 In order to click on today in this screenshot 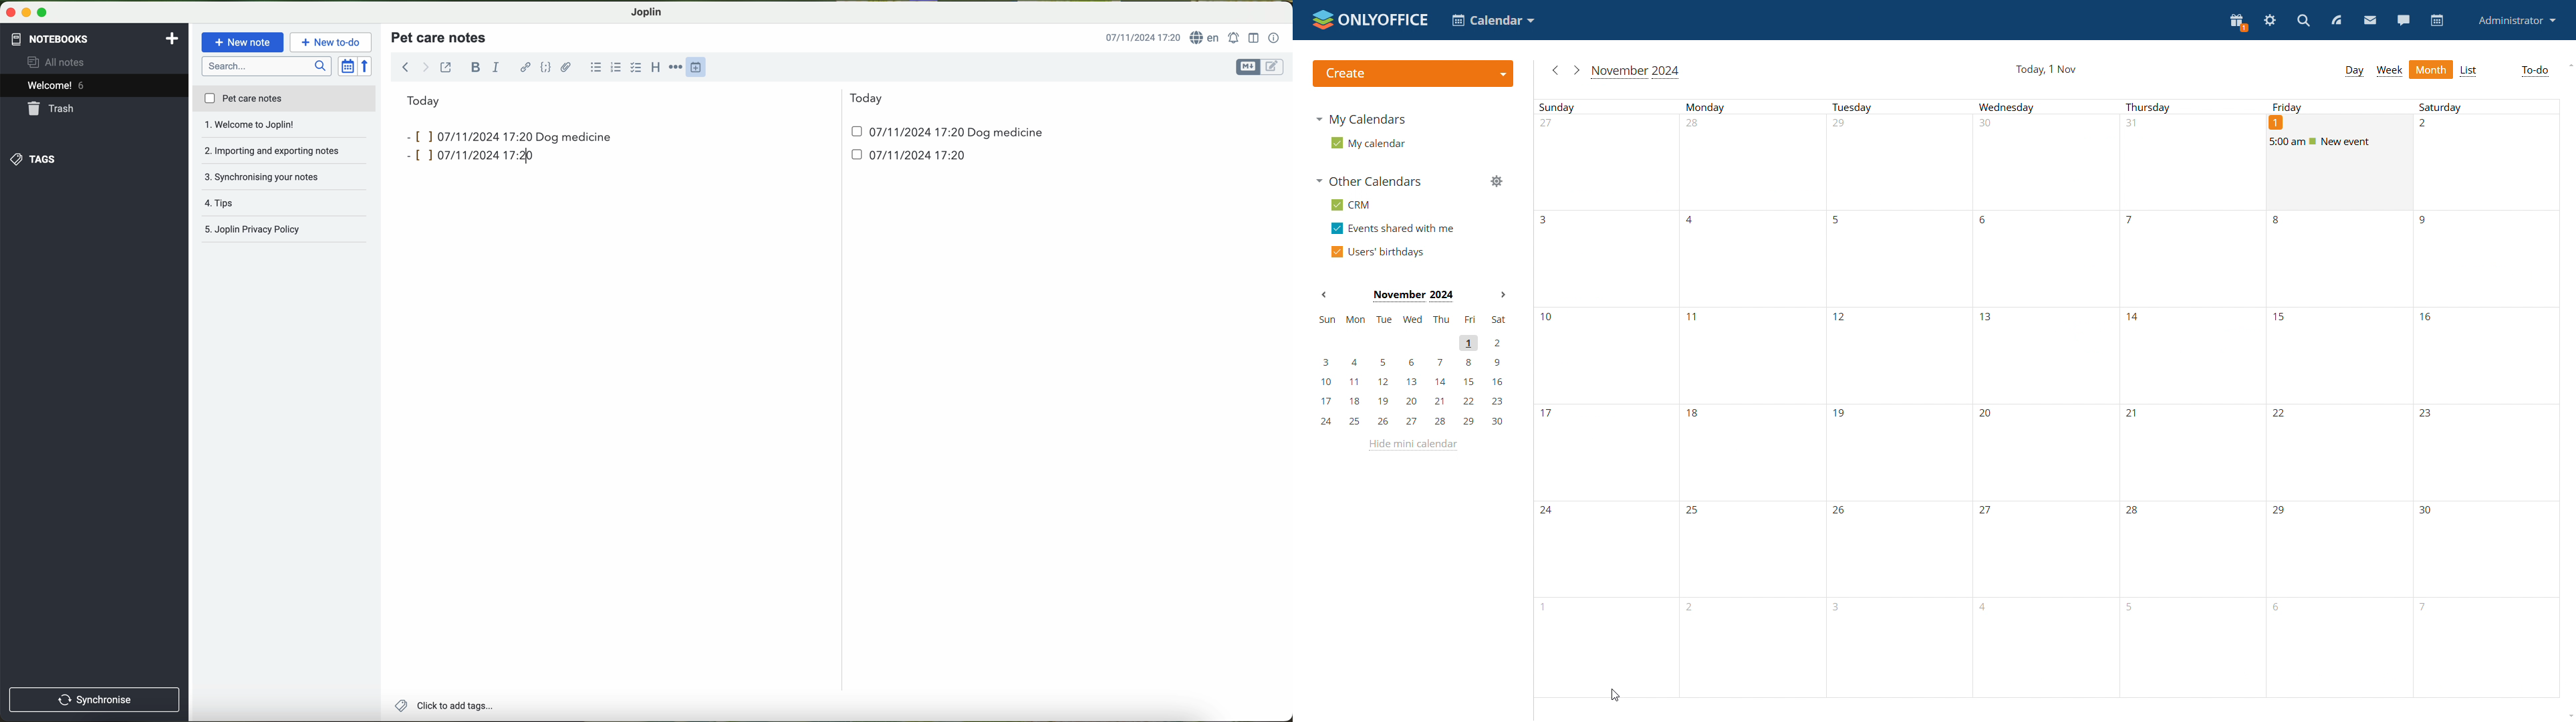, I will do `click(645, 100)`.